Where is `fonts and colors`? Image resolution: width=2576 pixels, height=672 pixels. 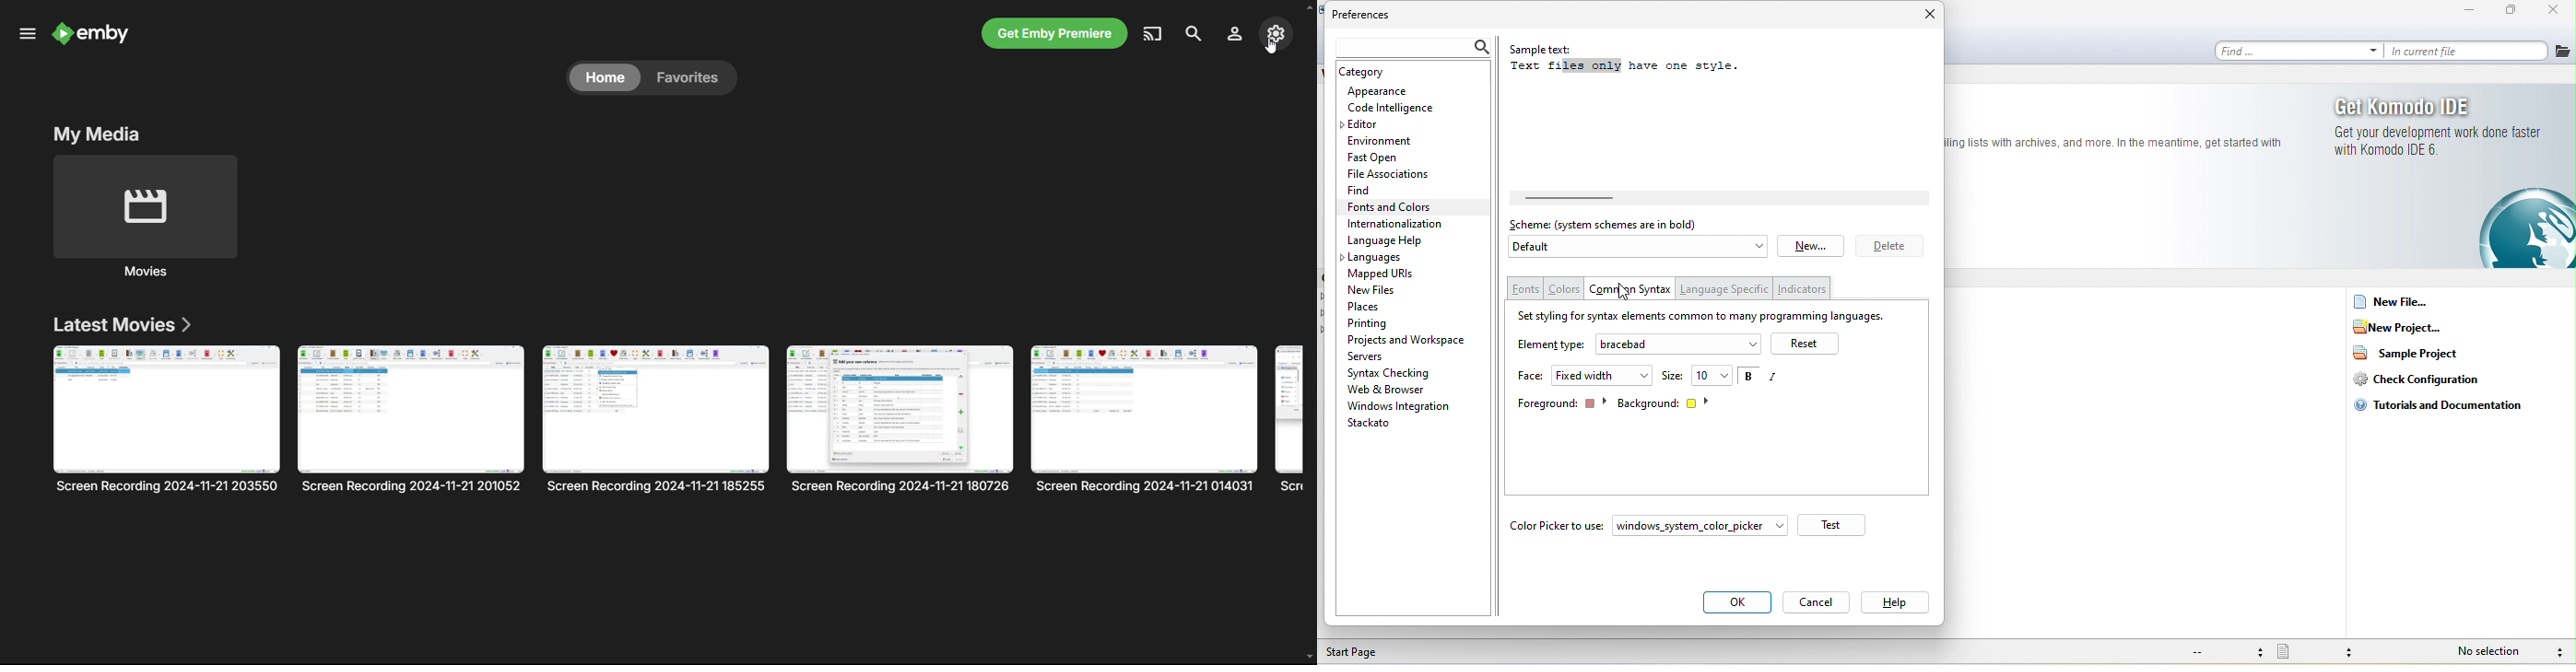 fonts and colors is located at coordinates (1406, 206).